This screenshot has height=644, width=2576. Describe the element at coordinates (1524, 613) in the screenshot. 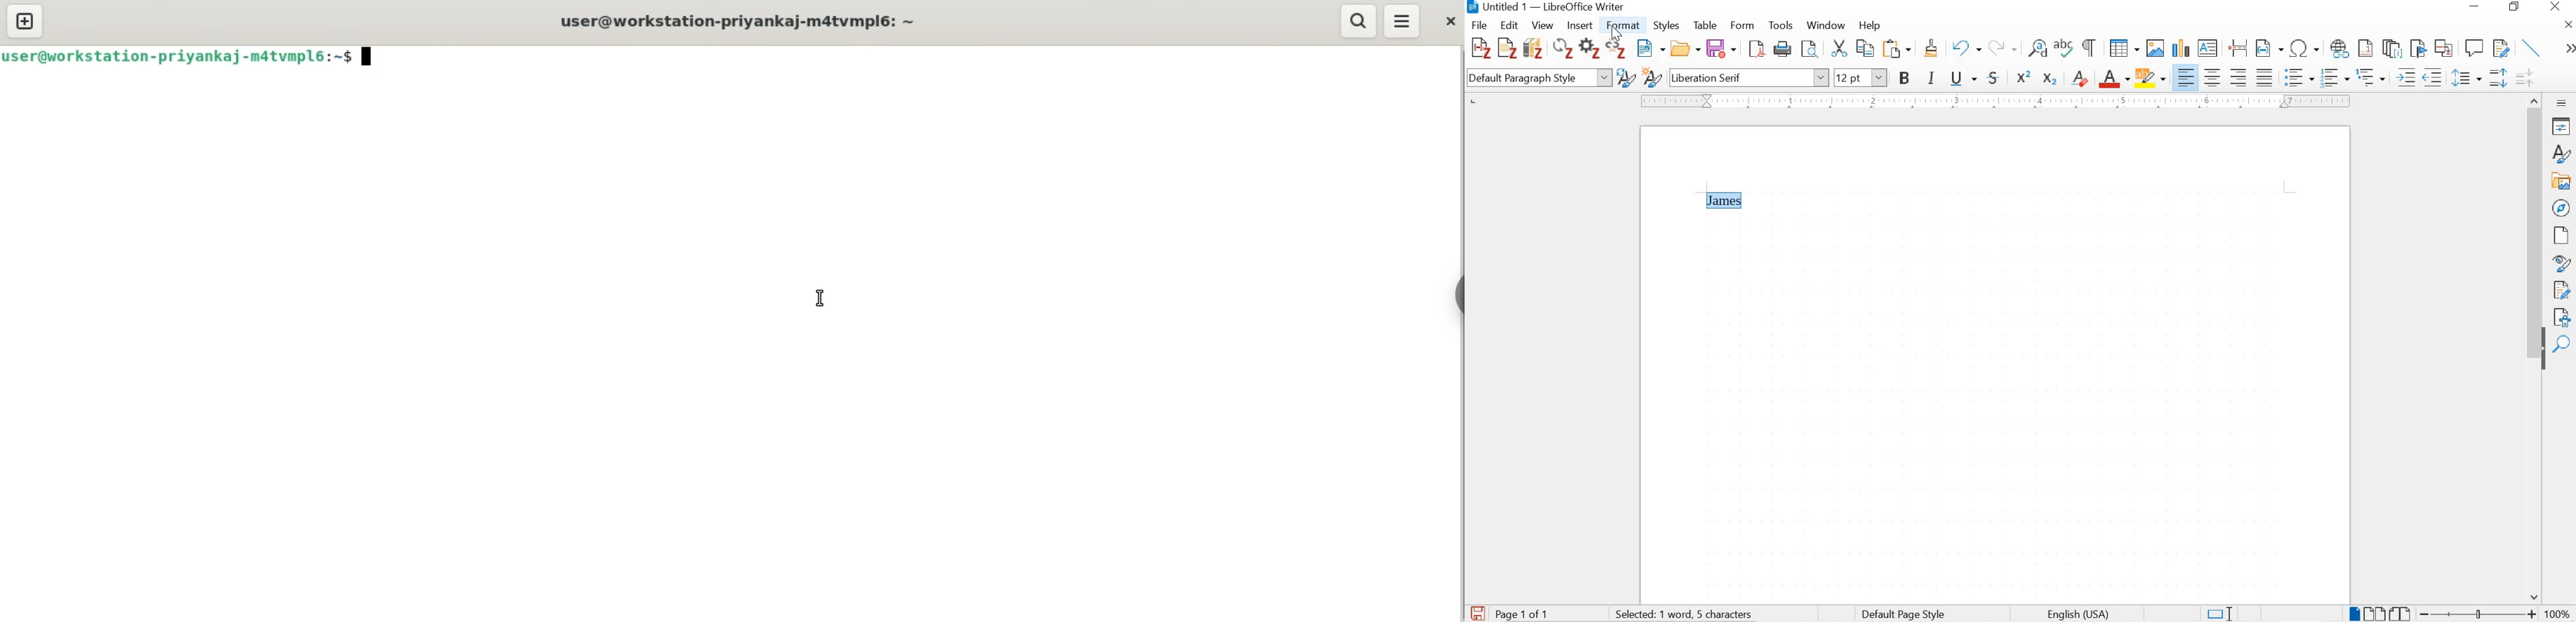

I see `page 1 of 1` at that location.